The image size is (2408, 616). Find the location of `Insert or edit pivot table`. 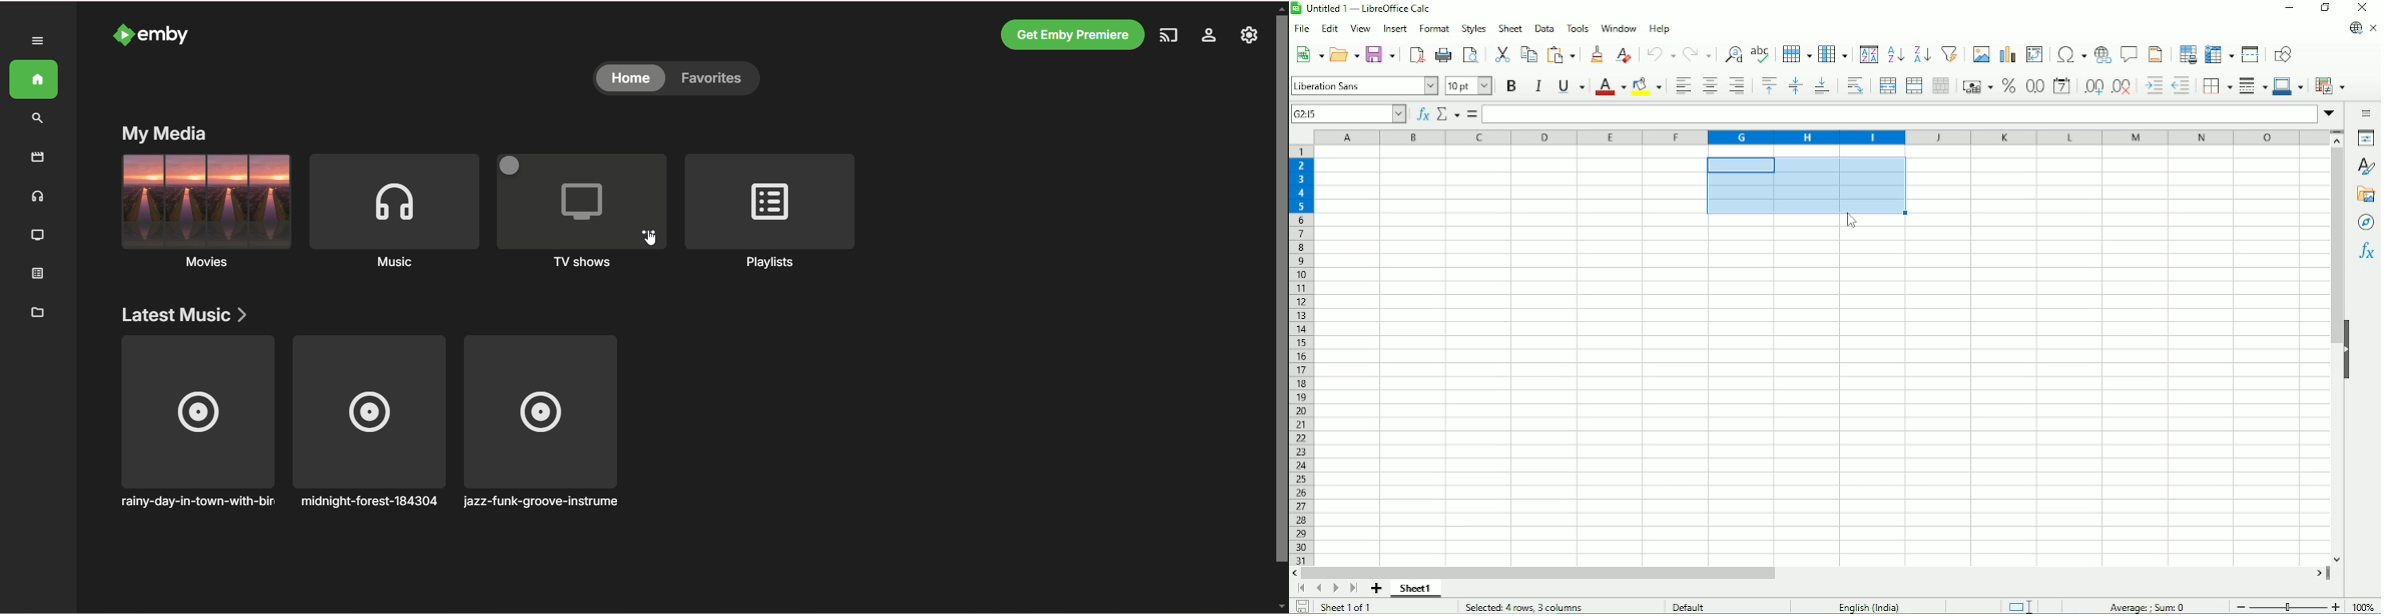

Insert or edit pivot table is located at coordinates (2034, 54).